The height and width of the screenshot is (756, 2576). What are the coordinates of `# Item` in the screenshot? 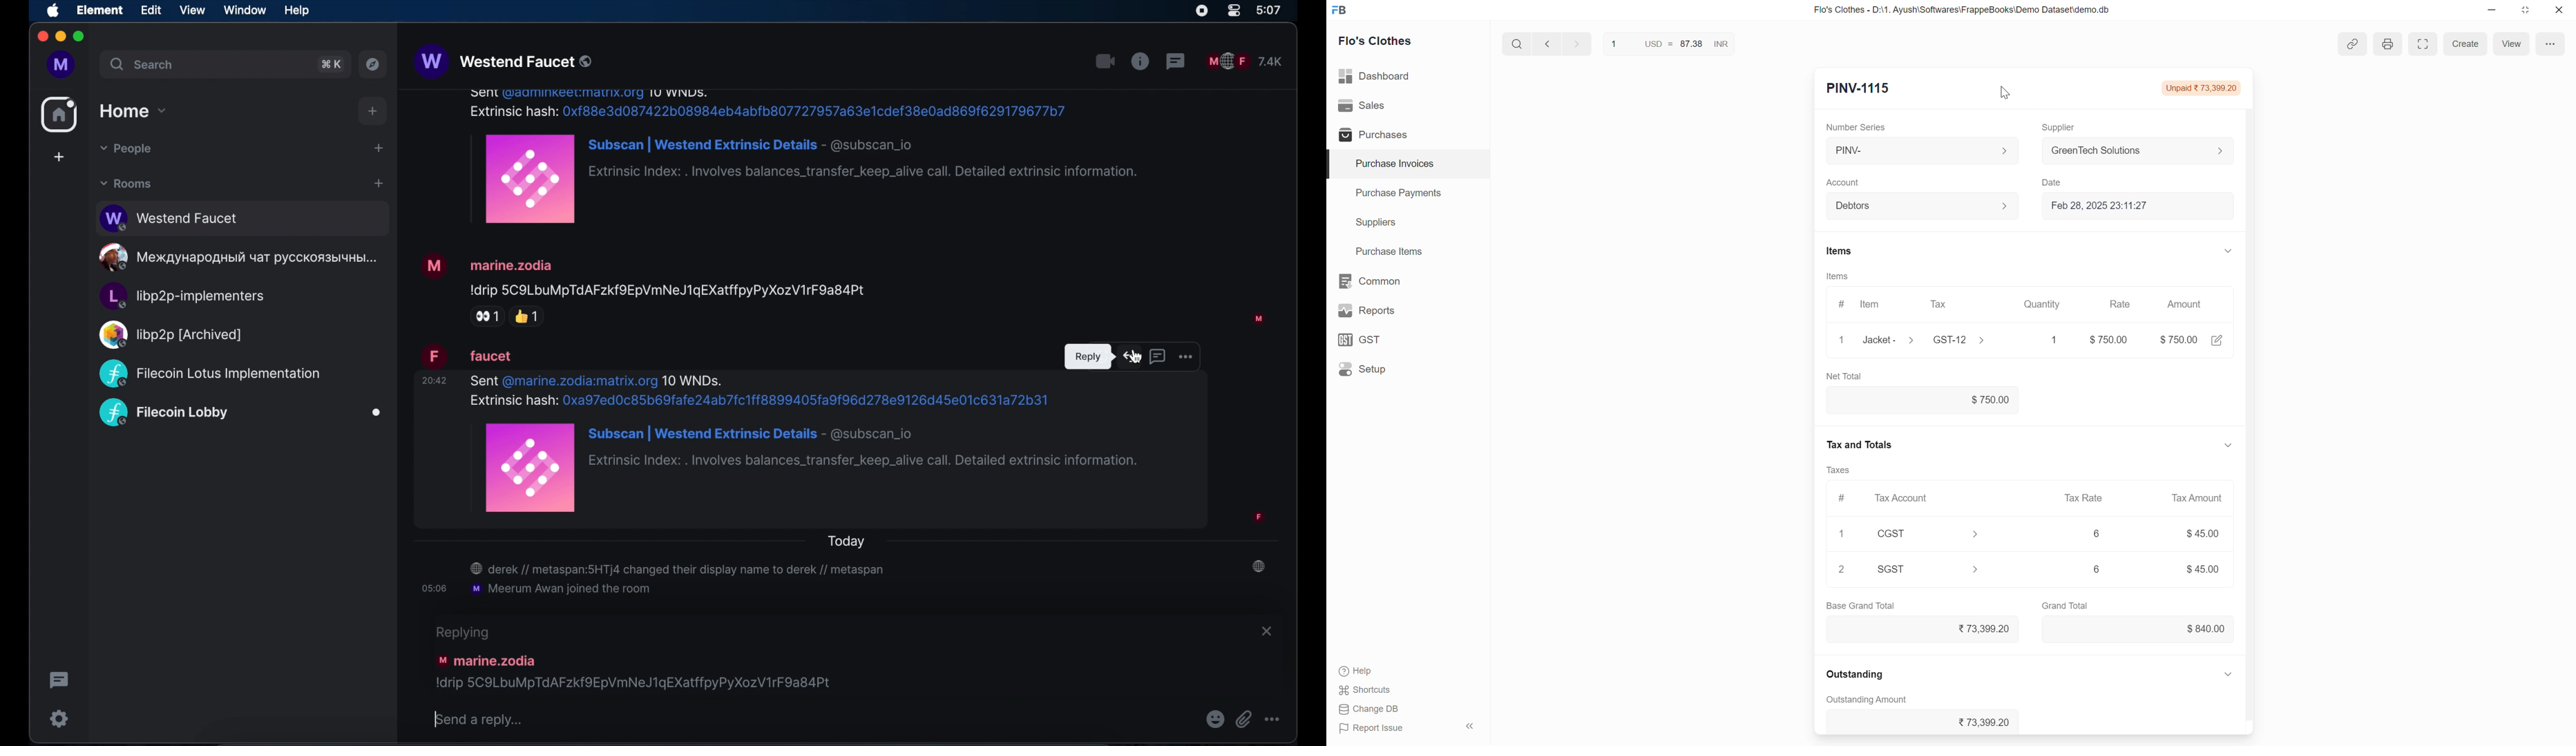 It's located at (1862, 305).